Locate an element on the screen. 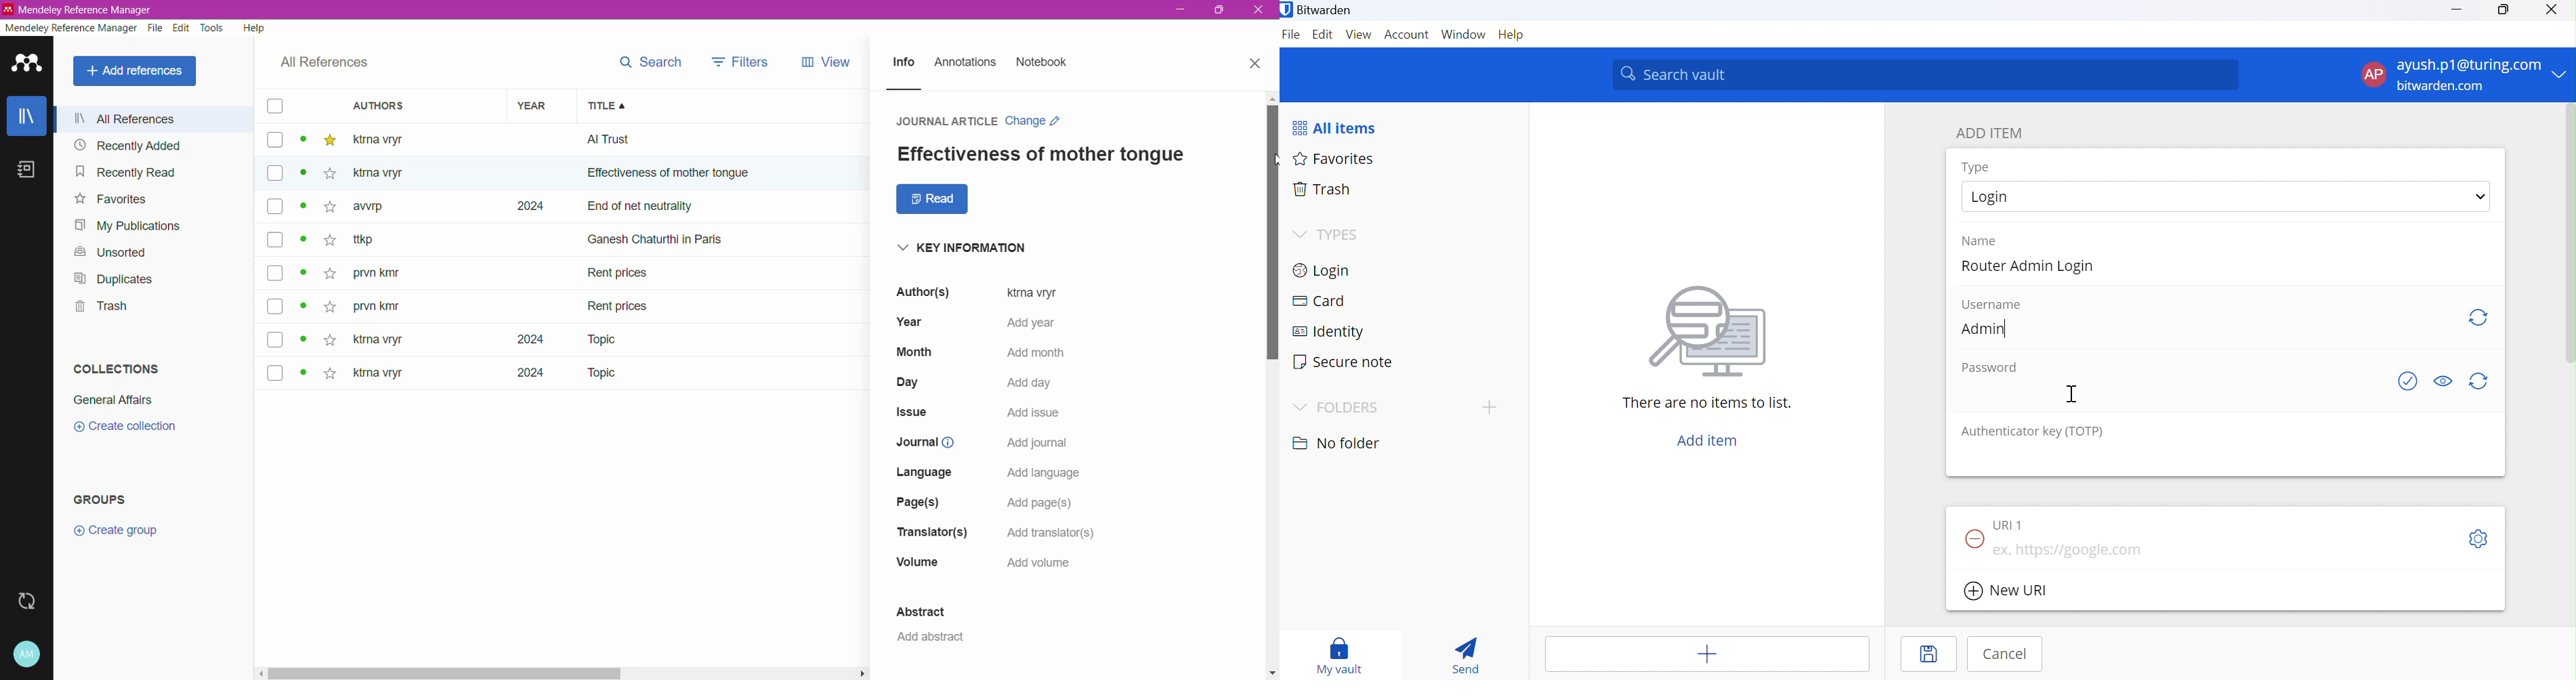  All items is located at coordinates (1343, 126).